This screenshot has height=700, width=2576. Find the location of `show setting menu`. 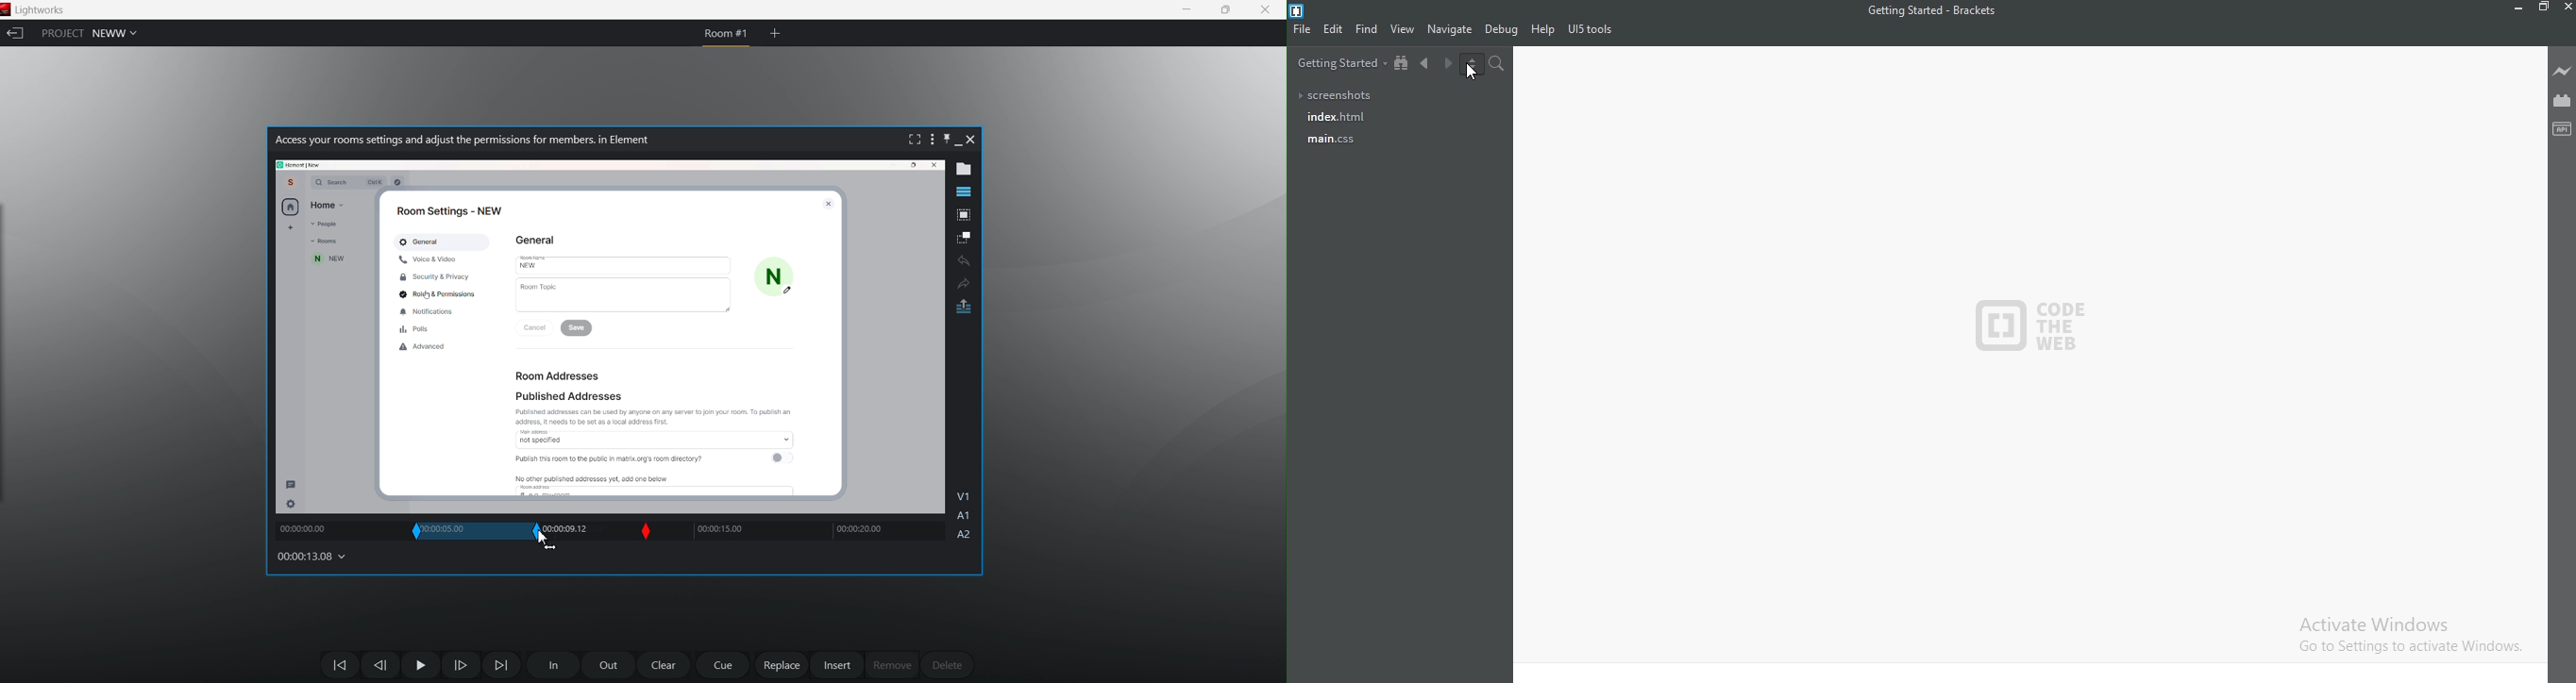

show setting menu is located at coordinates (936, 137).